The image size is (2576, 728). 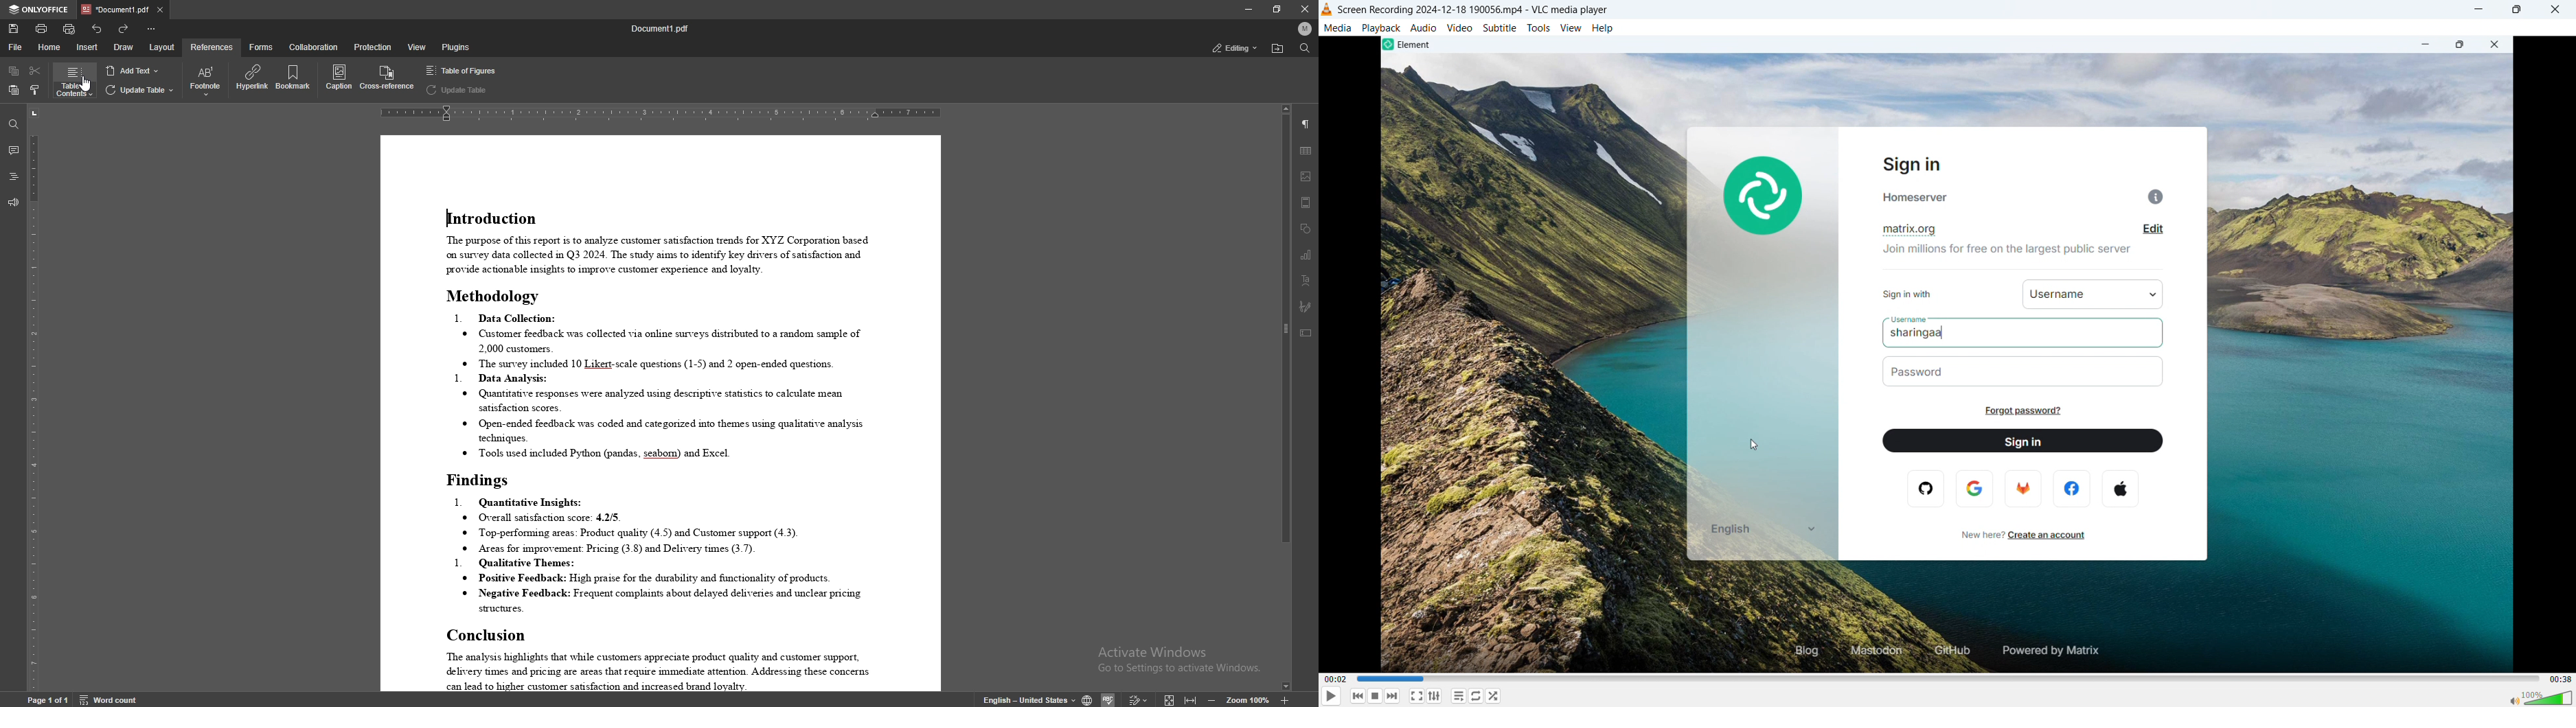 I want to click on file name, so click(x=1473, y=10).